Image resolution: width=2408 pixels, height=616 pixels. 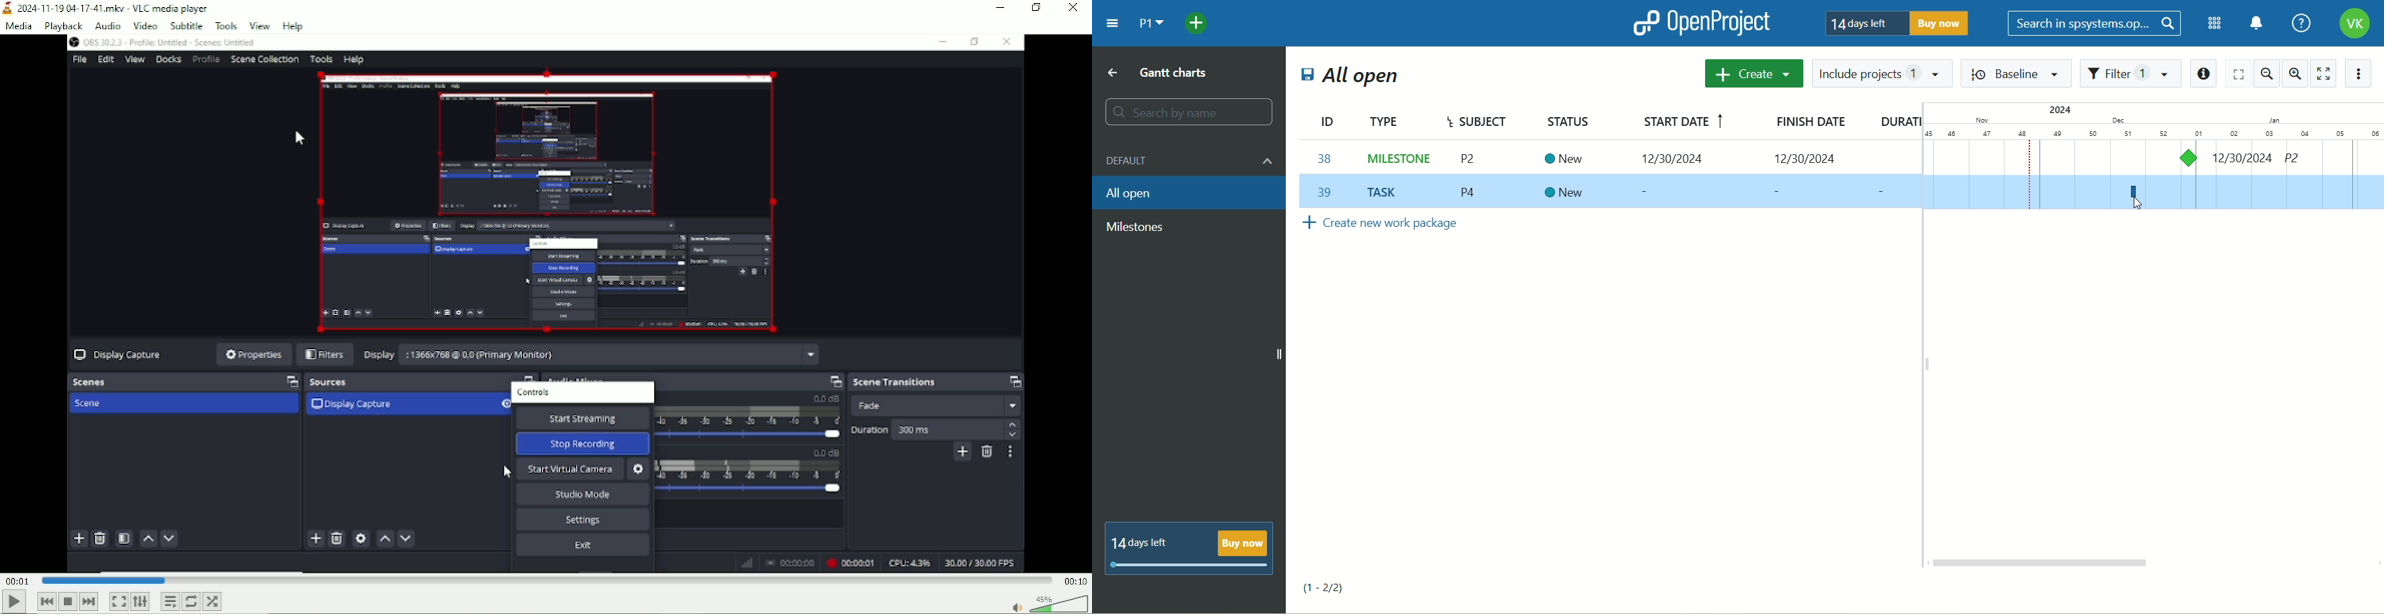 What do you see at coordinates (2136, 204) in the screenshot?
I see `cursor` at bounding box center [2136, 204].